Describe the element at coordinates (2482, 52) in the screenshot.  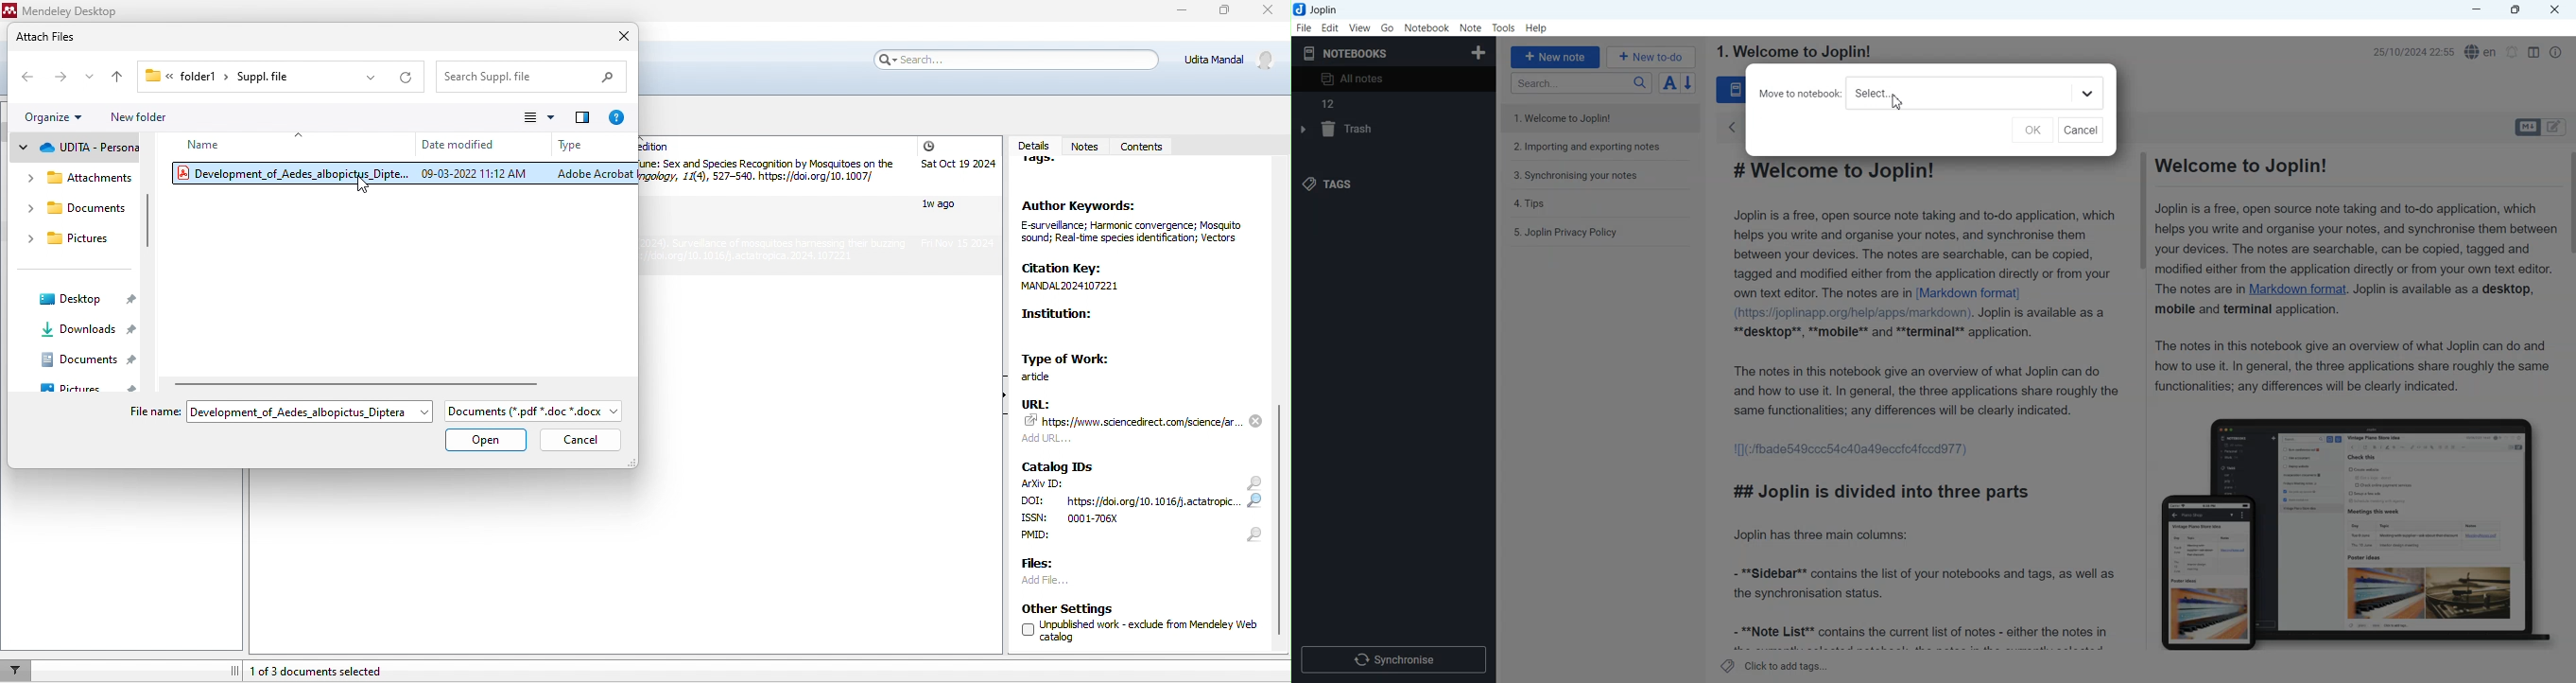
I see `Spell checker` at that location.